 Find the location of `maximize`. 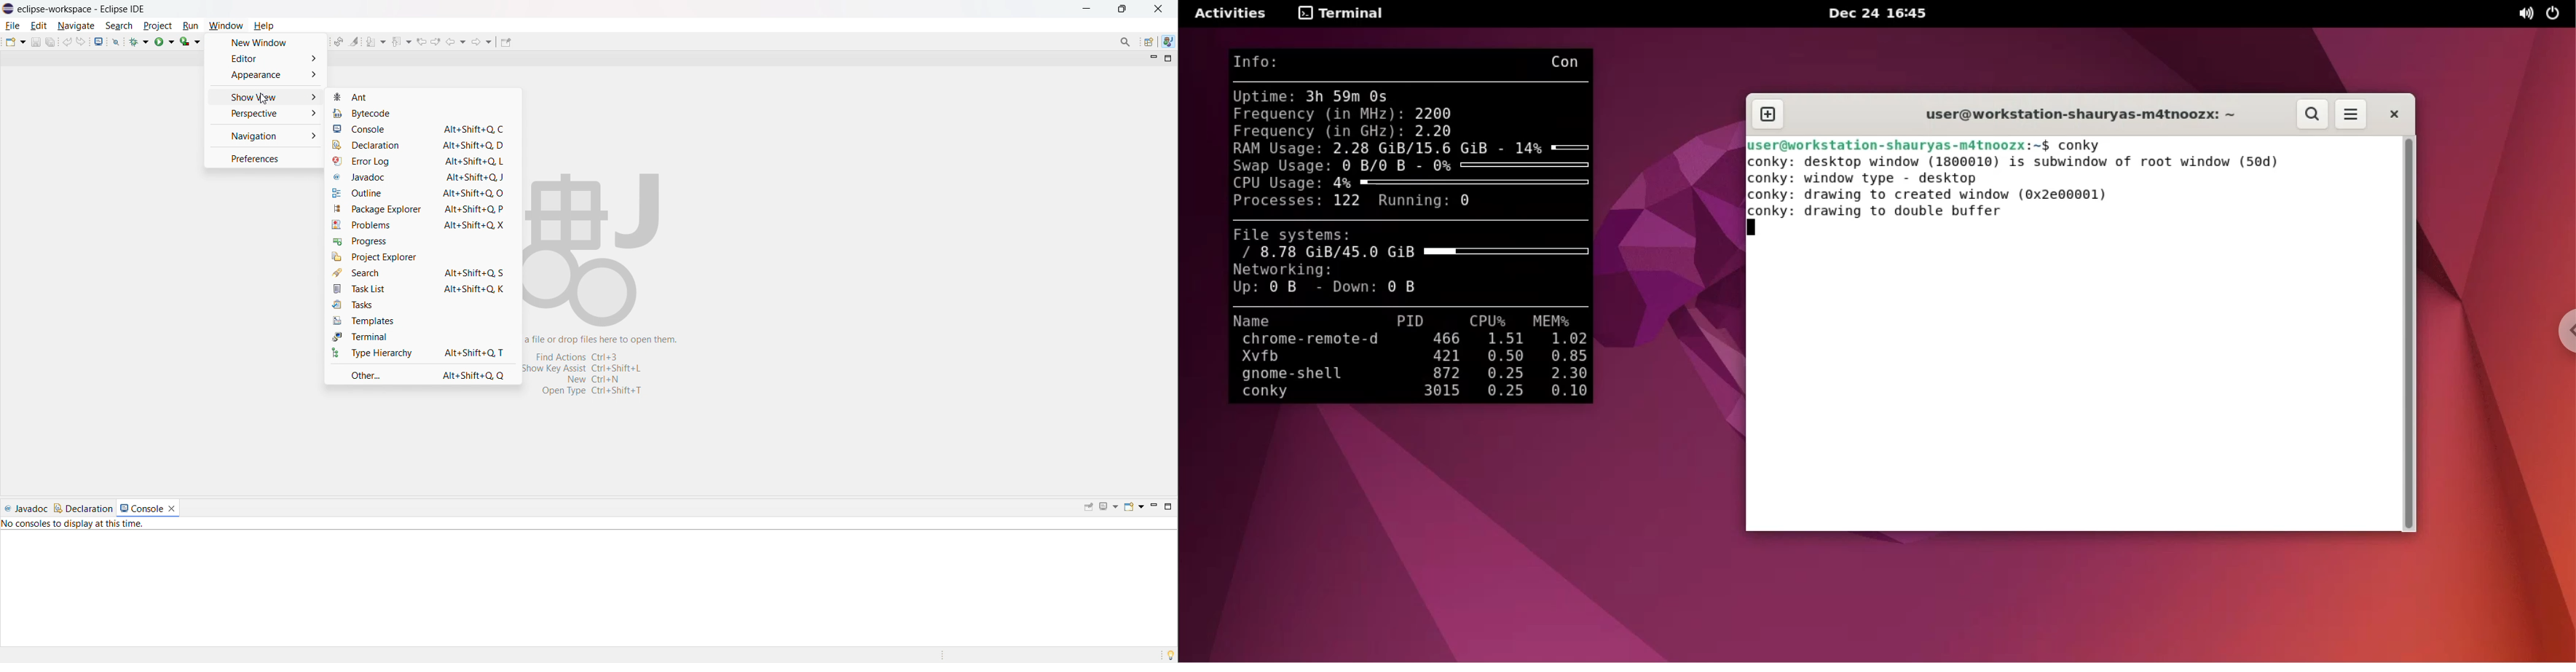

maximize is located at coordinates (1169, 506).